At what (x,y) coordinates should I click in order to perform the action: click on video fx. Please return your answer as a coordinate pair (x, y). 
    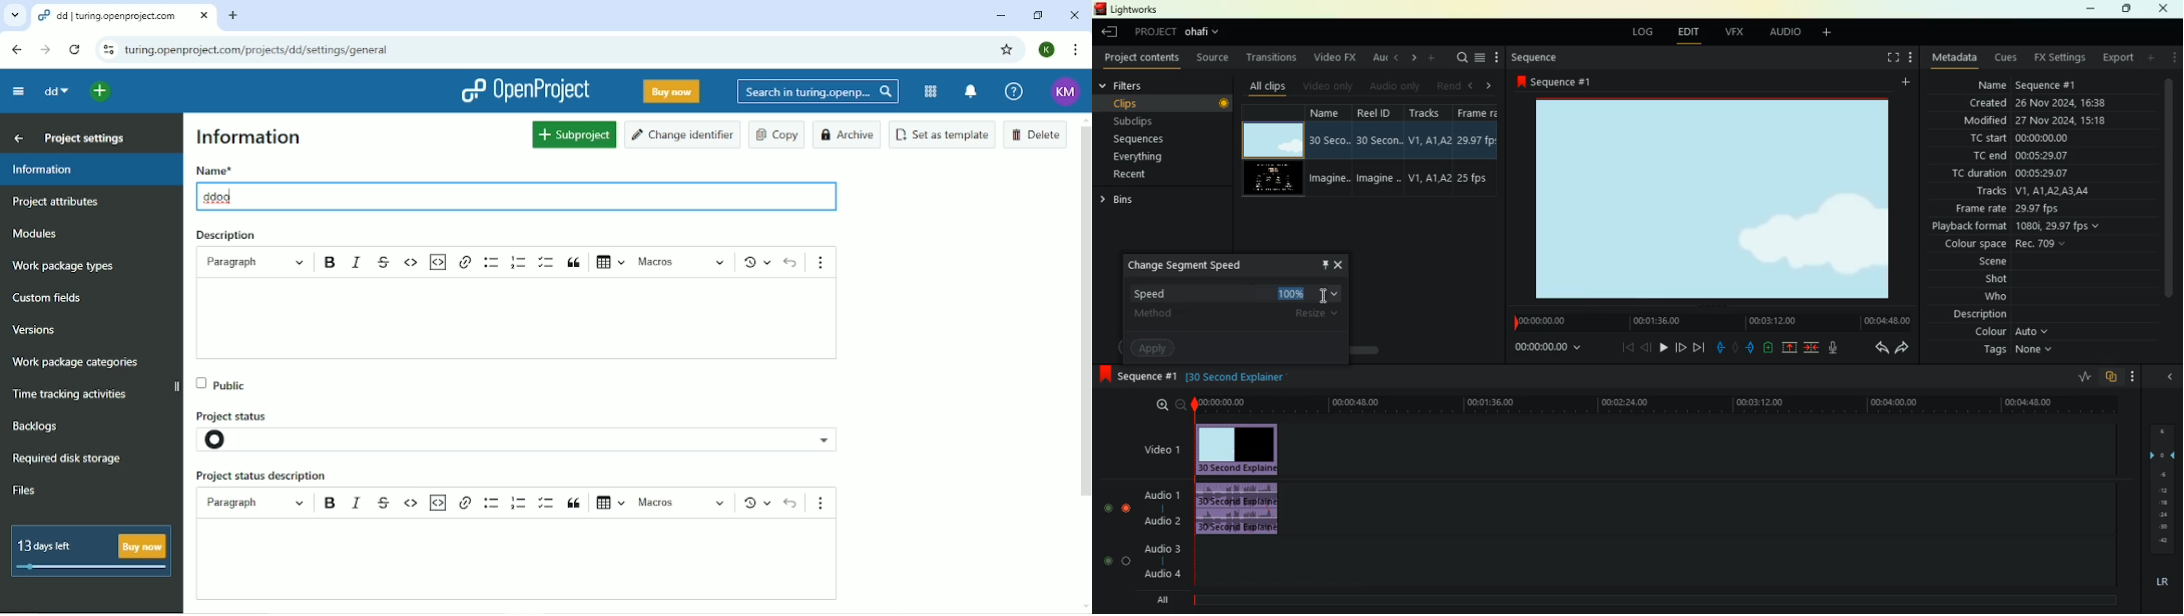
    Looking at the image, I should click on (1337, 57).